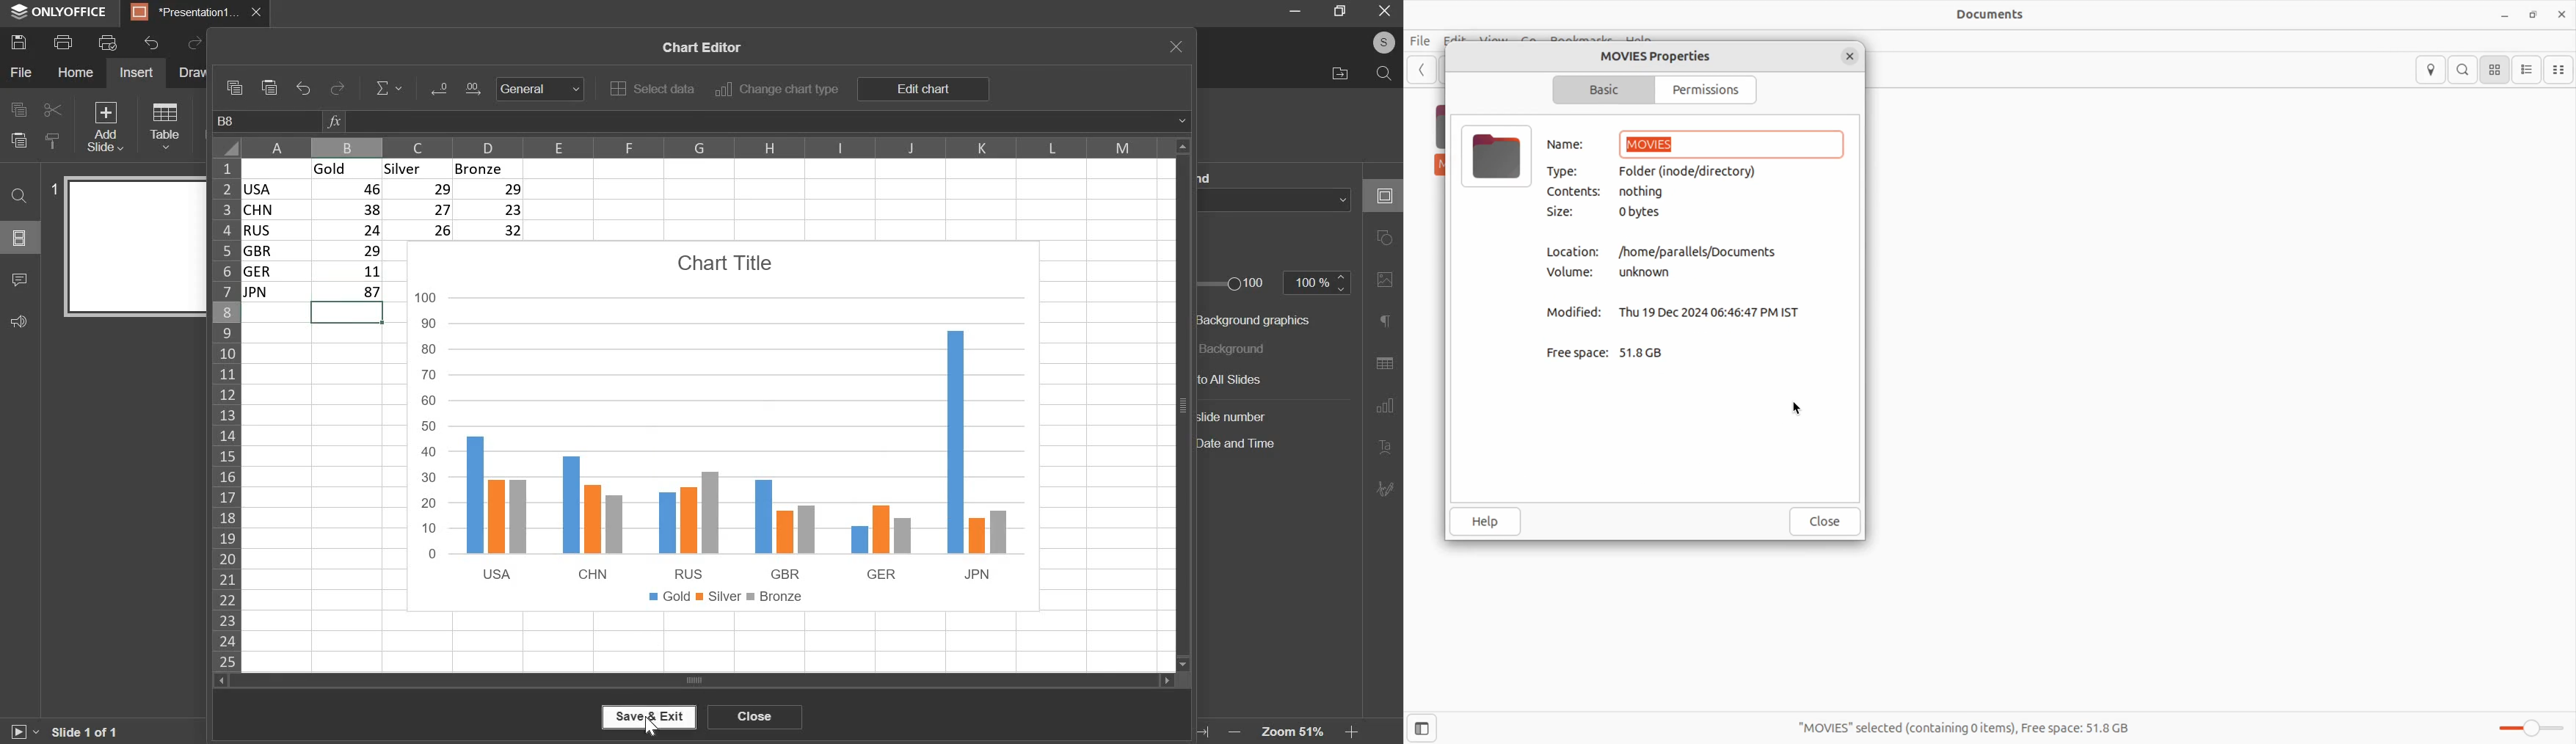  Describe the element at coordinates (277, 189) in the screenshot. I see `usa` at that location.